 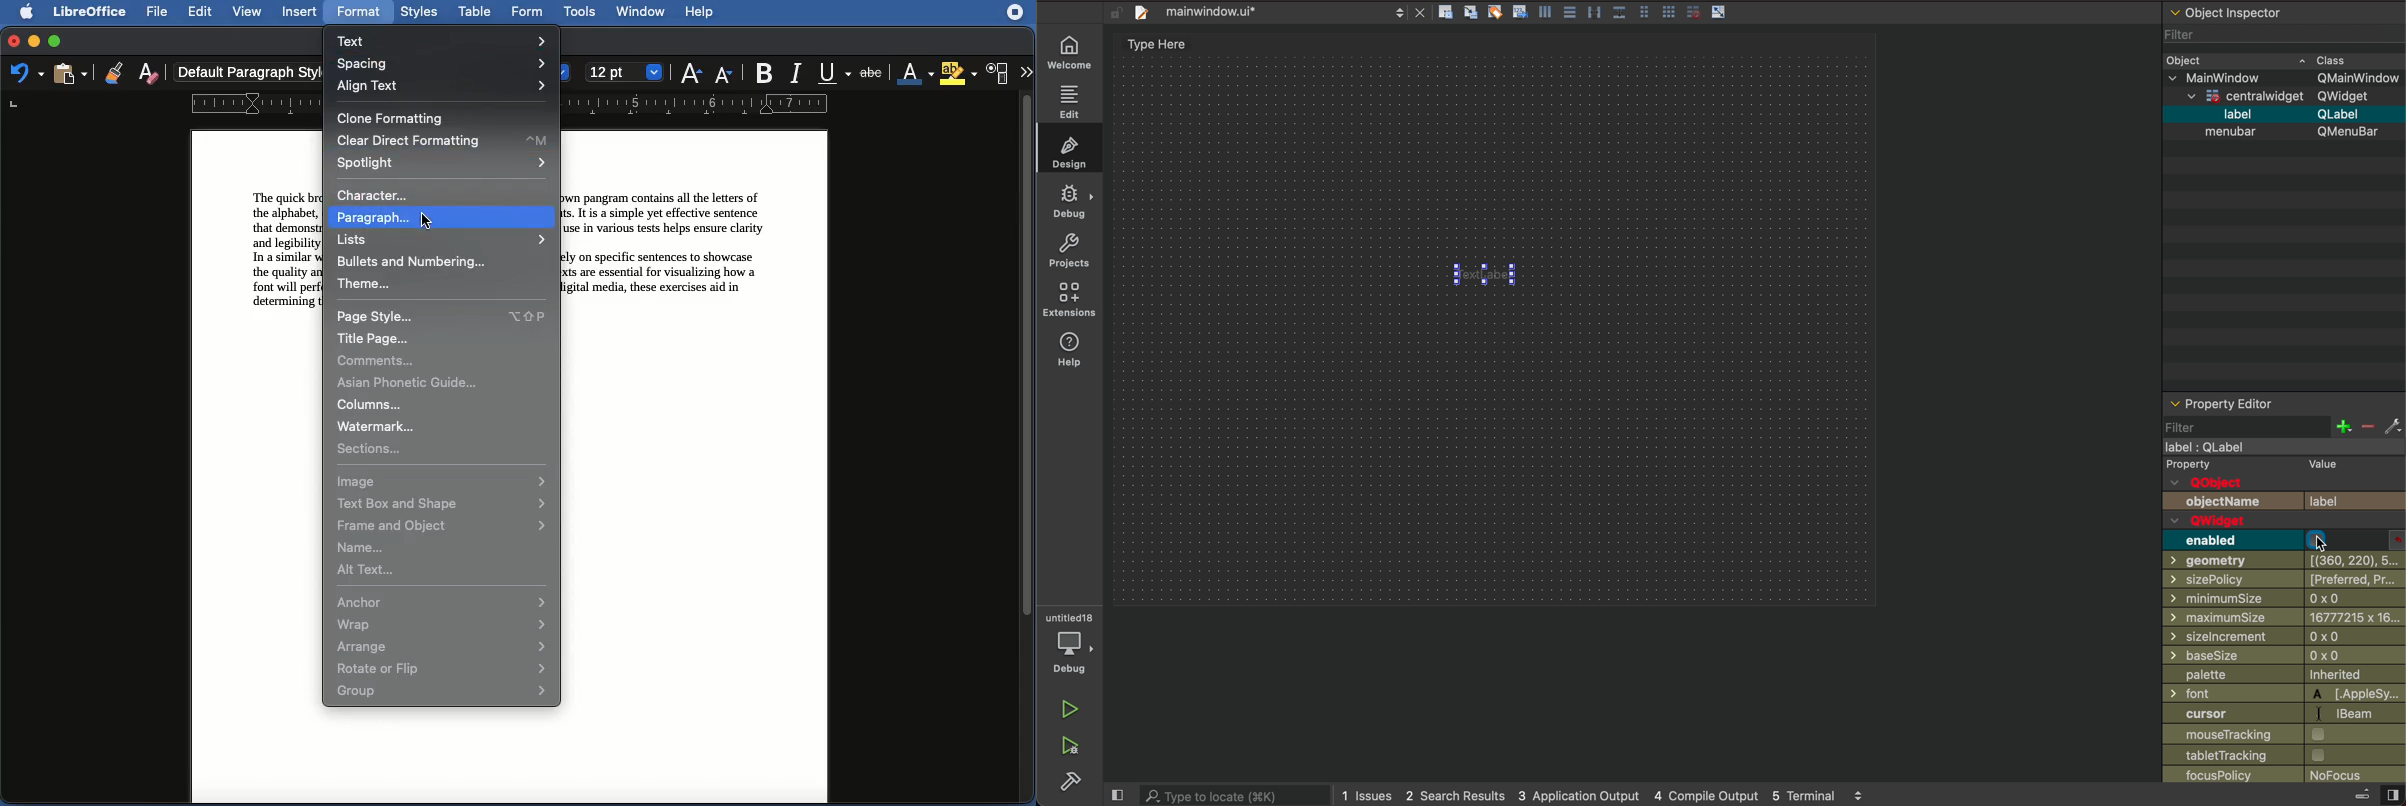 I want to click on debug, so click(x=1071, y=206).